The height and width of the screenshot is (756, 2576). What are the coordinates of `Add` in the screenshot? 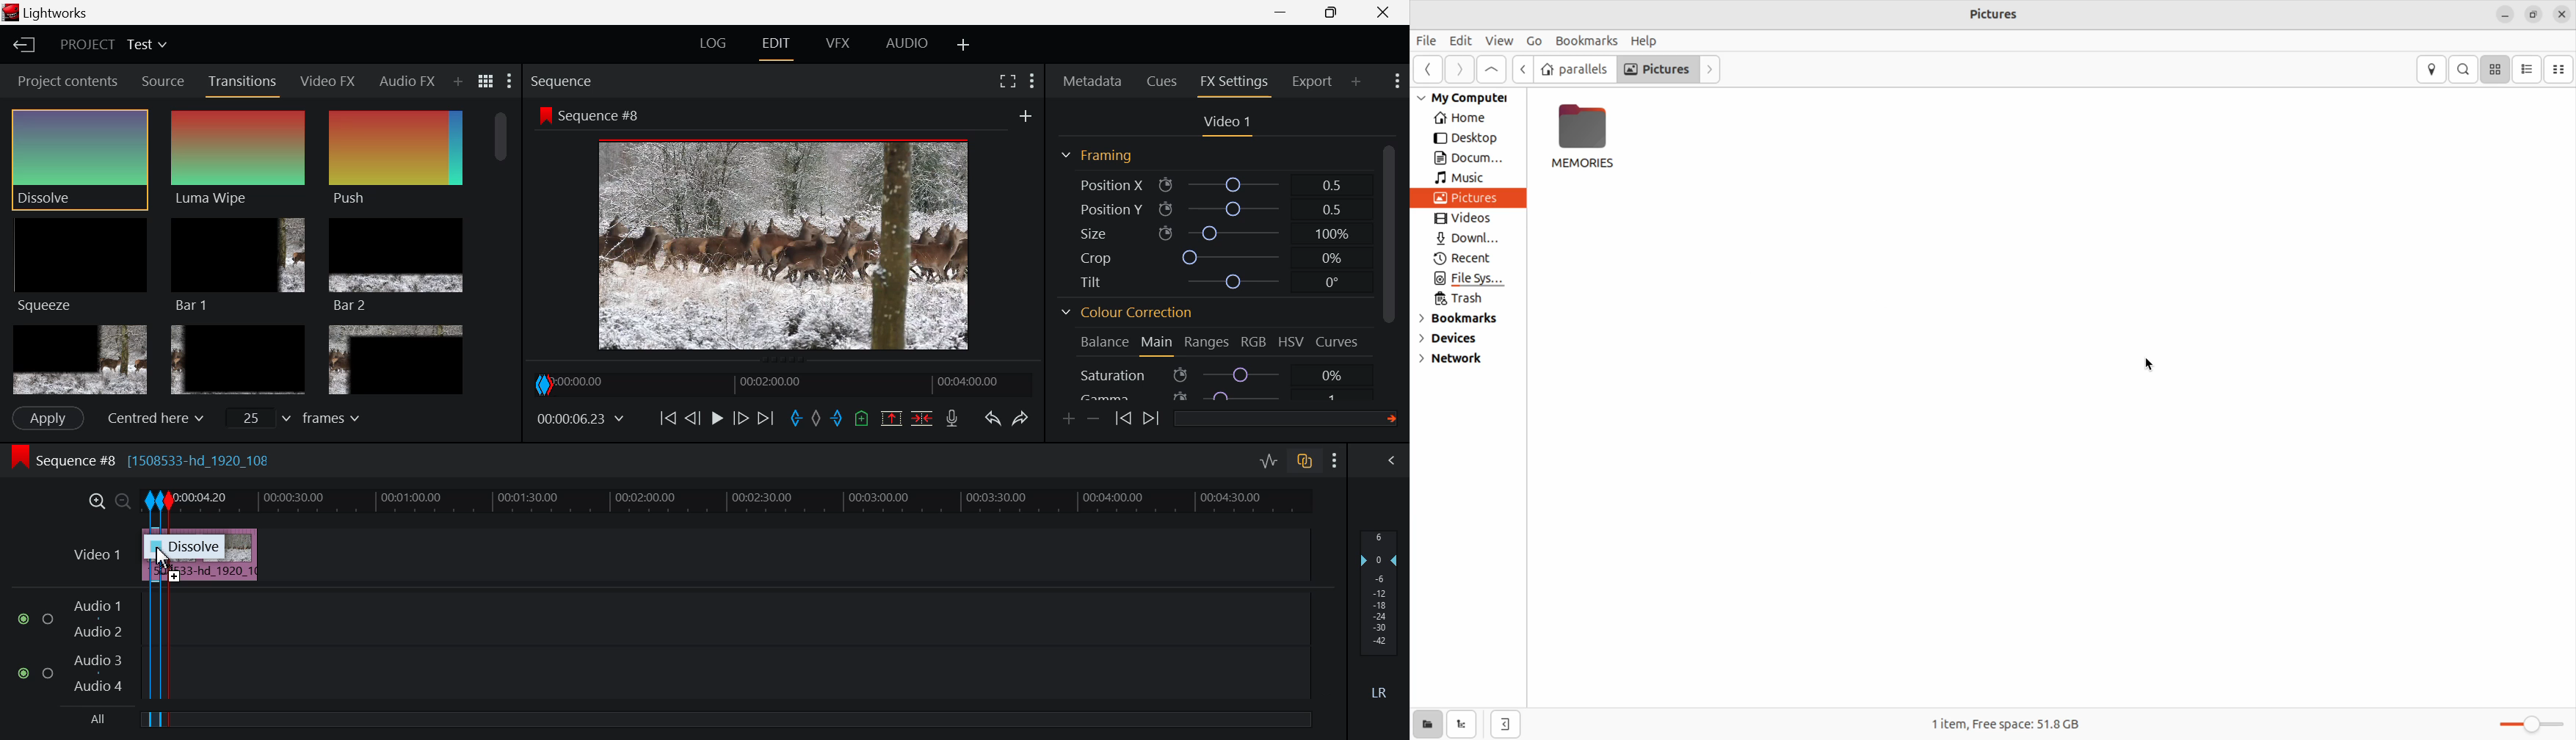 It's located at (1026, 116).